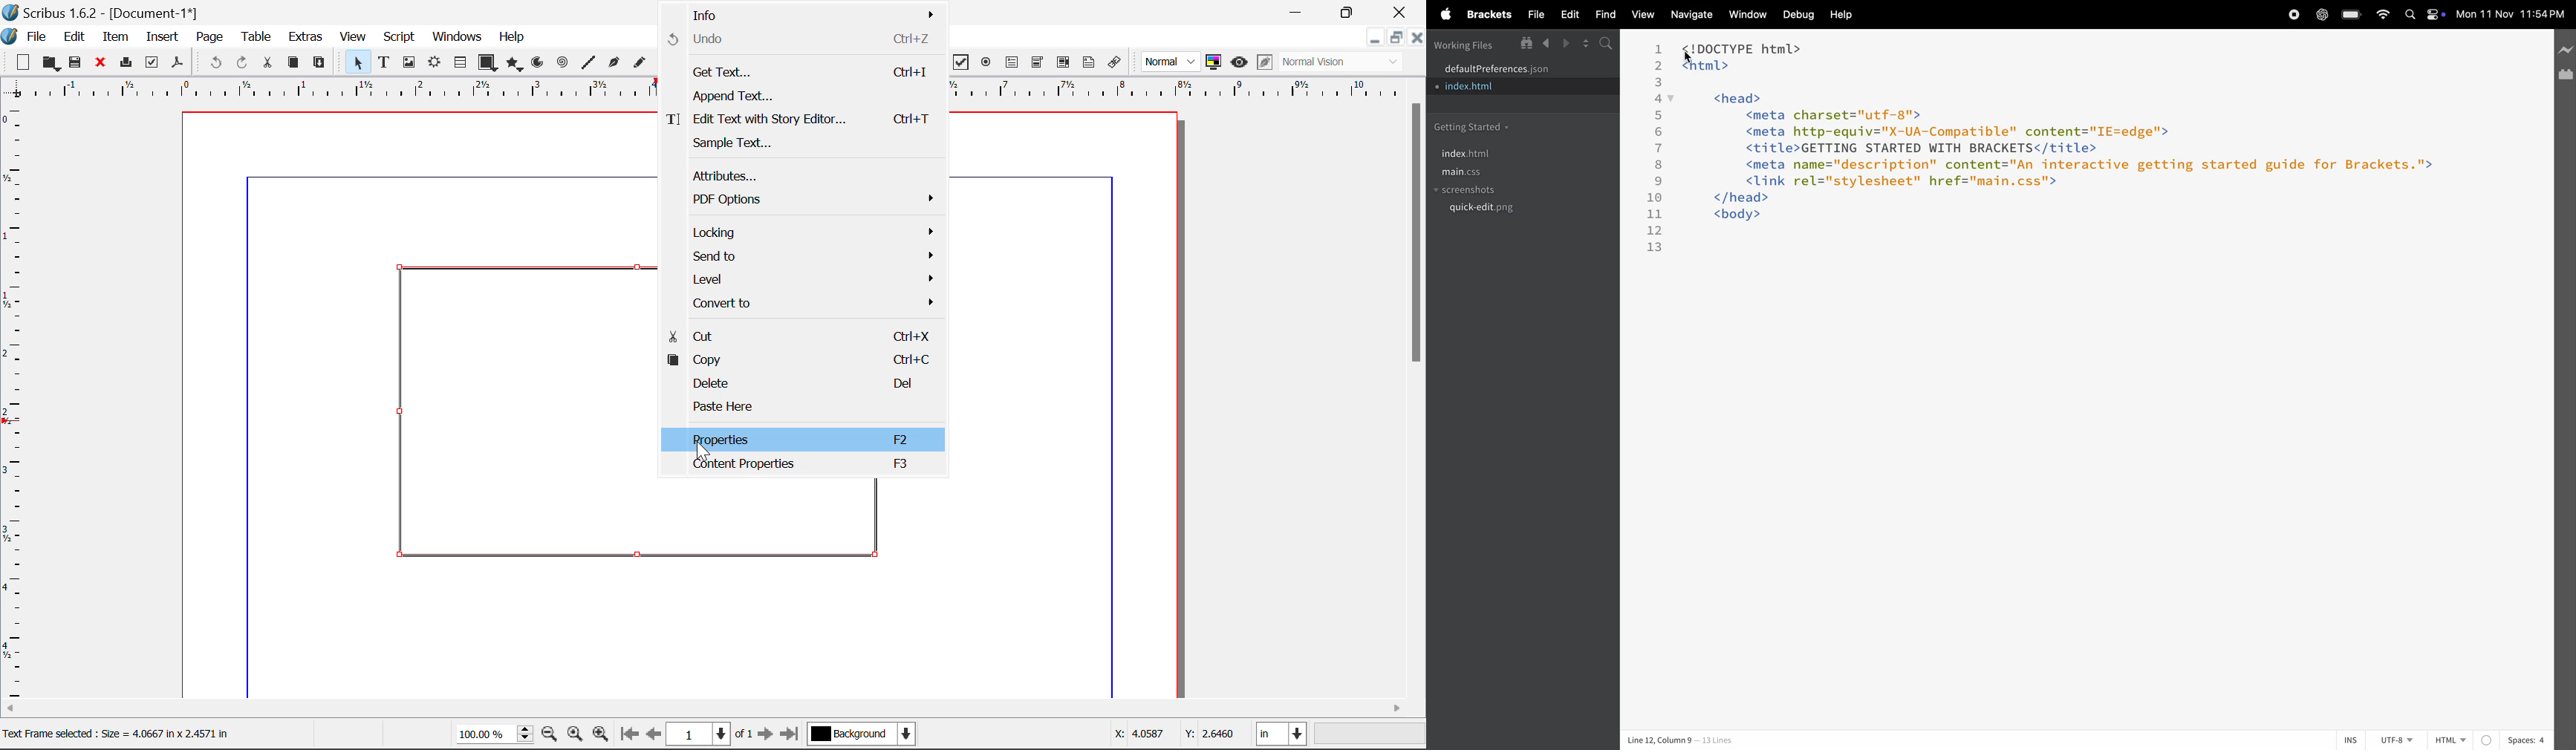 The image size is (2576, 756). I want to click on extension manager, so click(2567, 73).